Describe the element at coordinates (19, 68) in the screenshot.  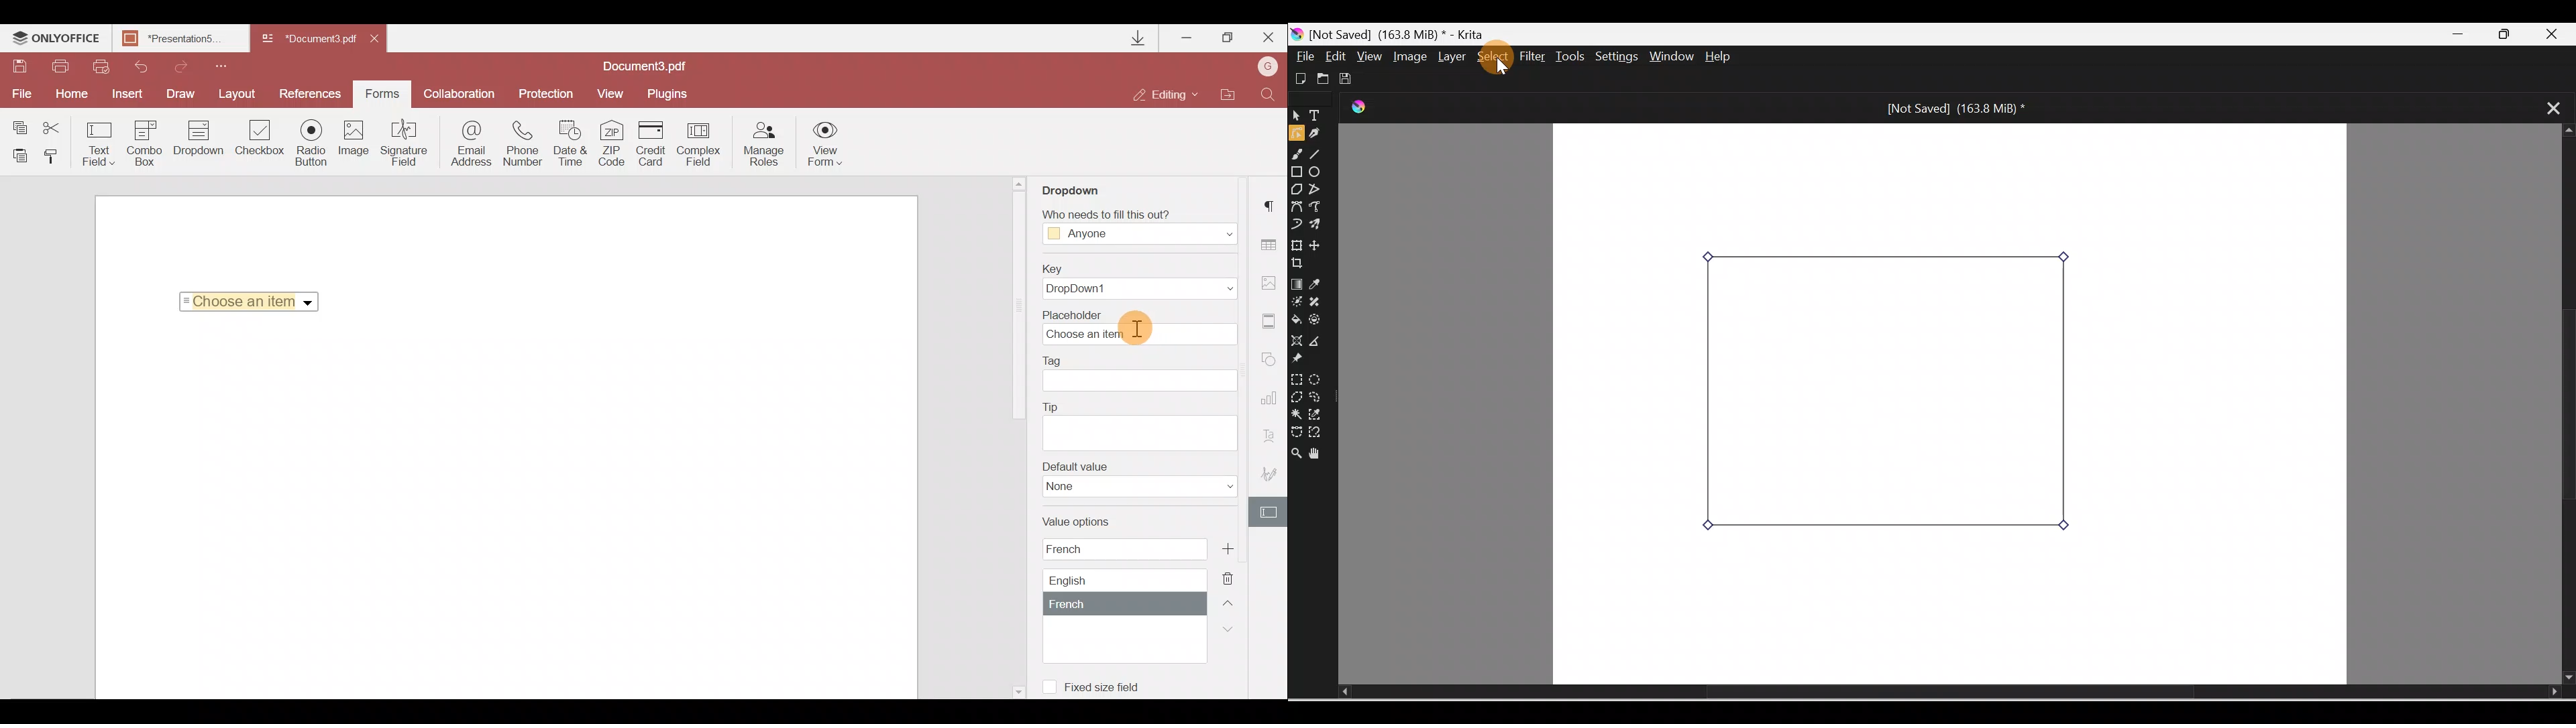
I see `Save` at that location.